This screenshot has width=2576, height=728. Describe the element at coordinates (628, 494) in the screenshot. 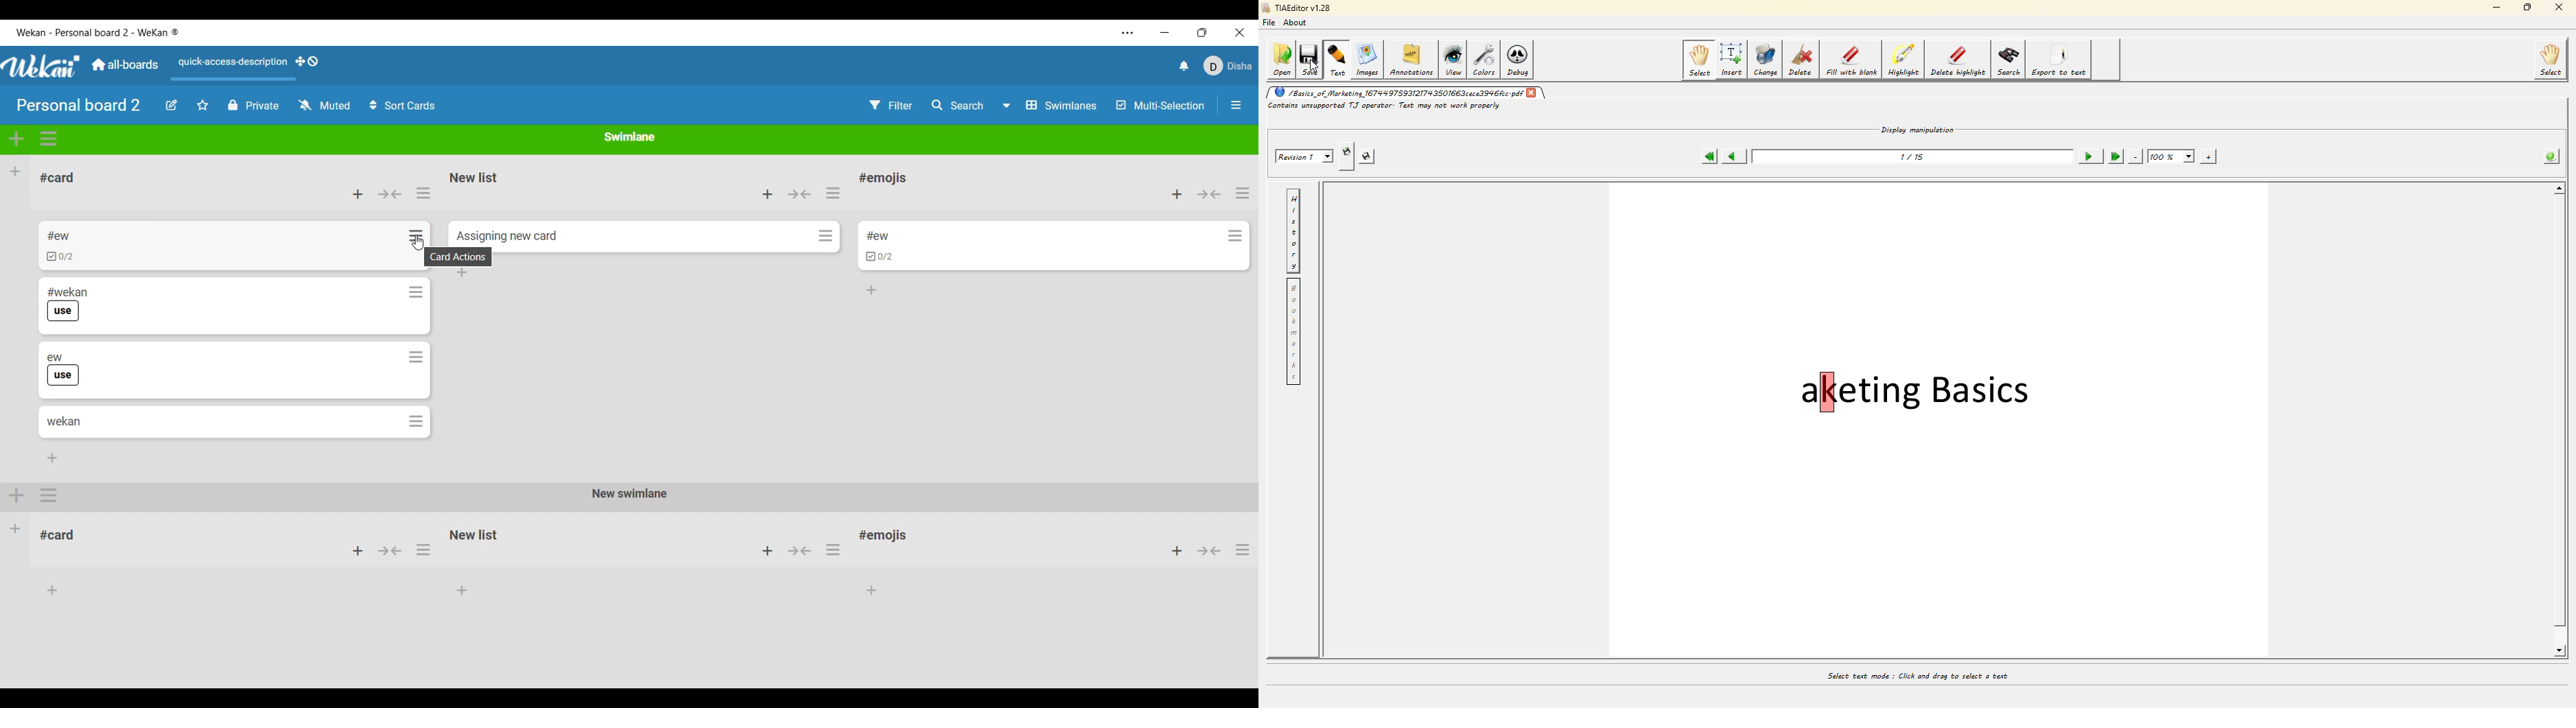

I see `New swimlane` at that location.